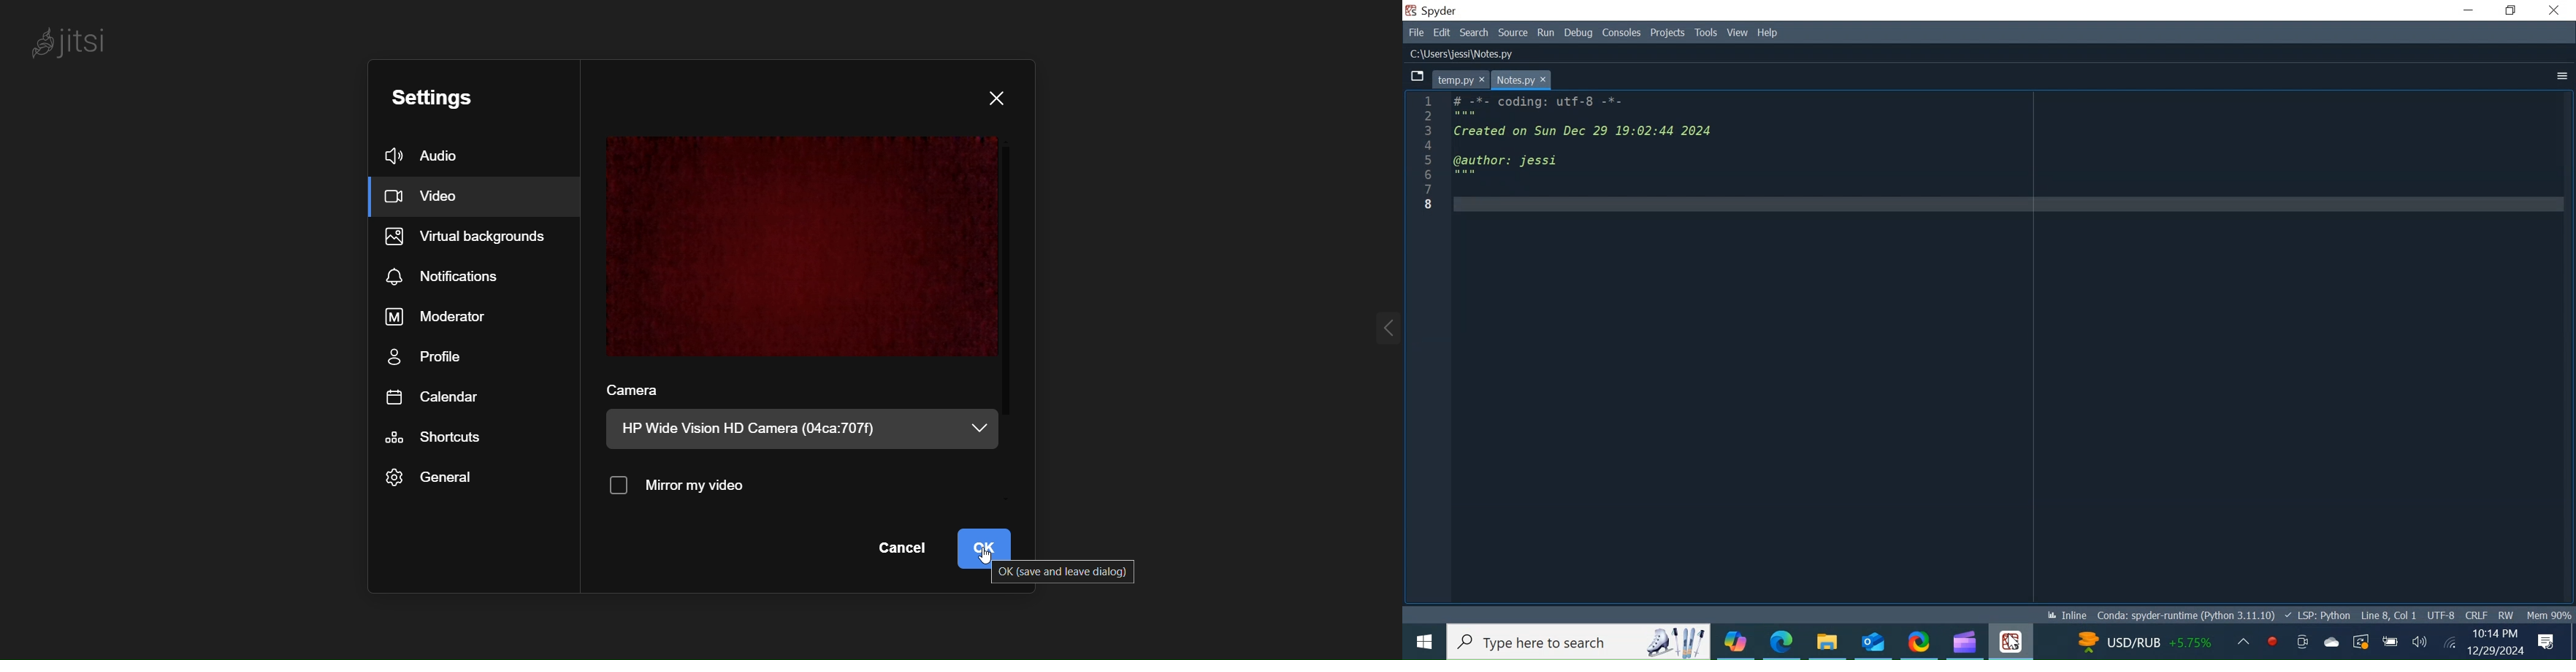 This screenshot has width=2576, height=672. What do you see at coordinates (2011, 642) in the screenshot?
I see `Cursor` at bounding box center [2011, 642].